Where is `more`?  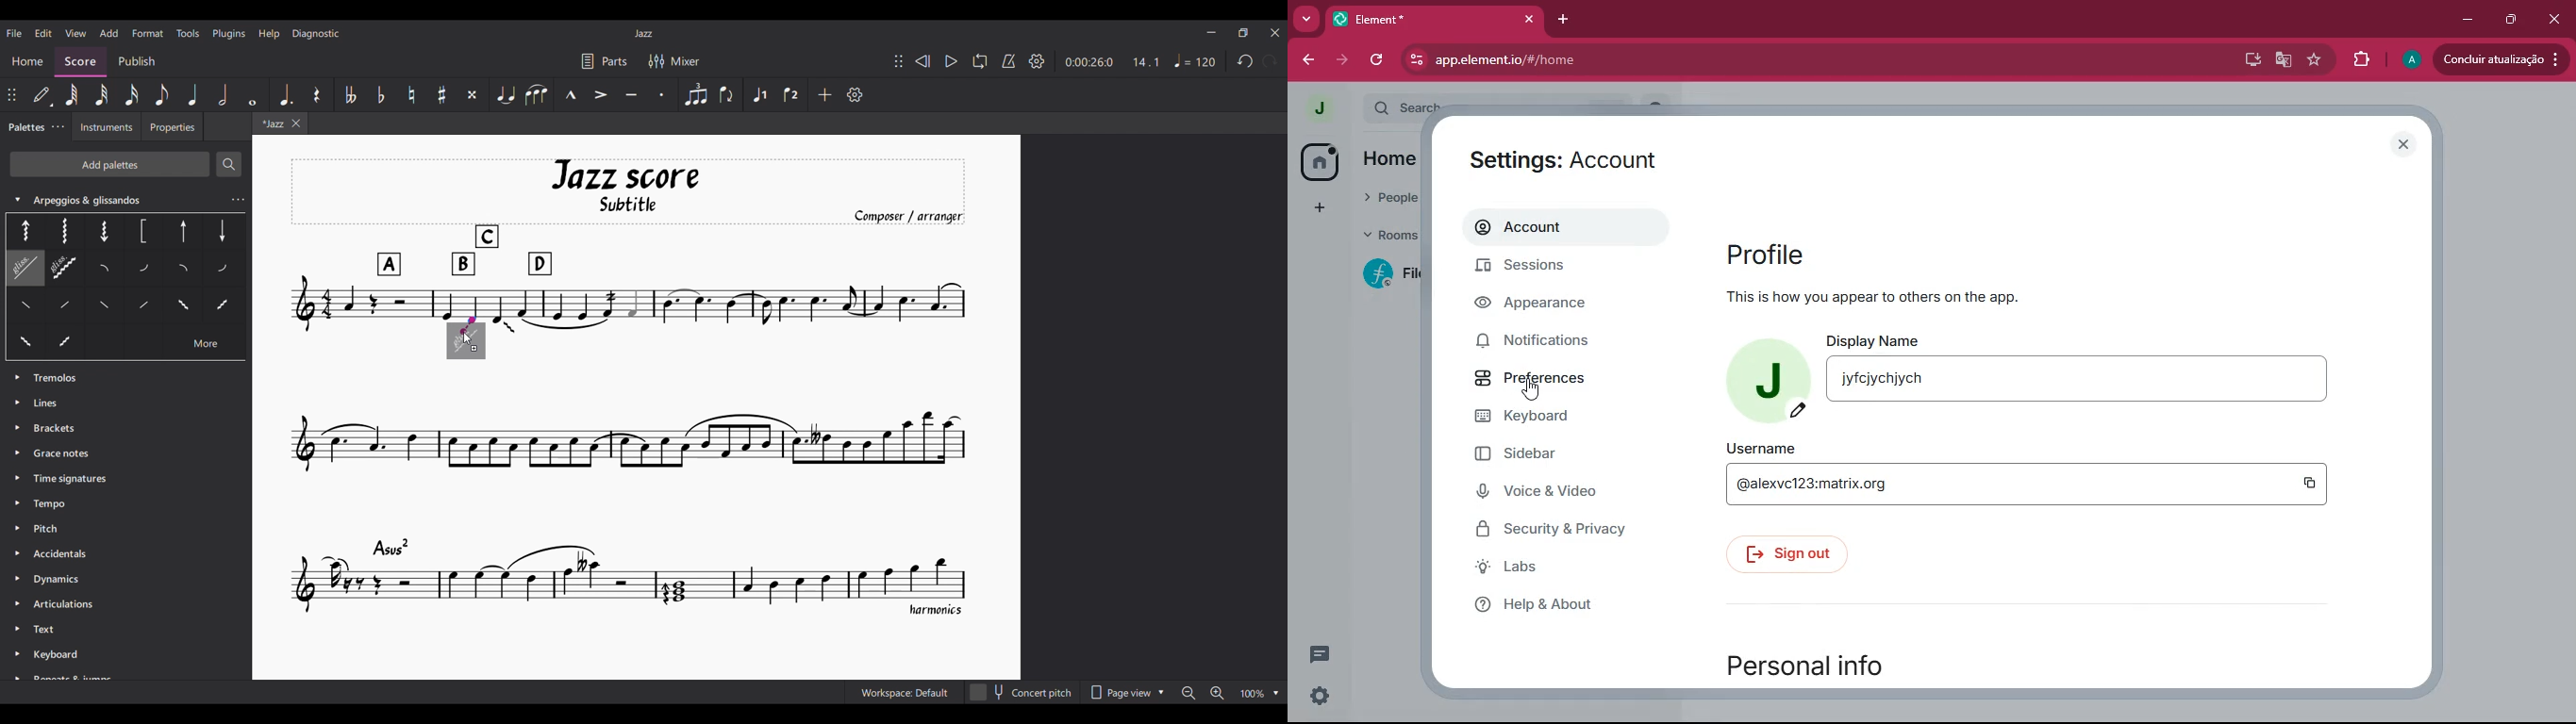
more is located at coordinates (1306, 20).